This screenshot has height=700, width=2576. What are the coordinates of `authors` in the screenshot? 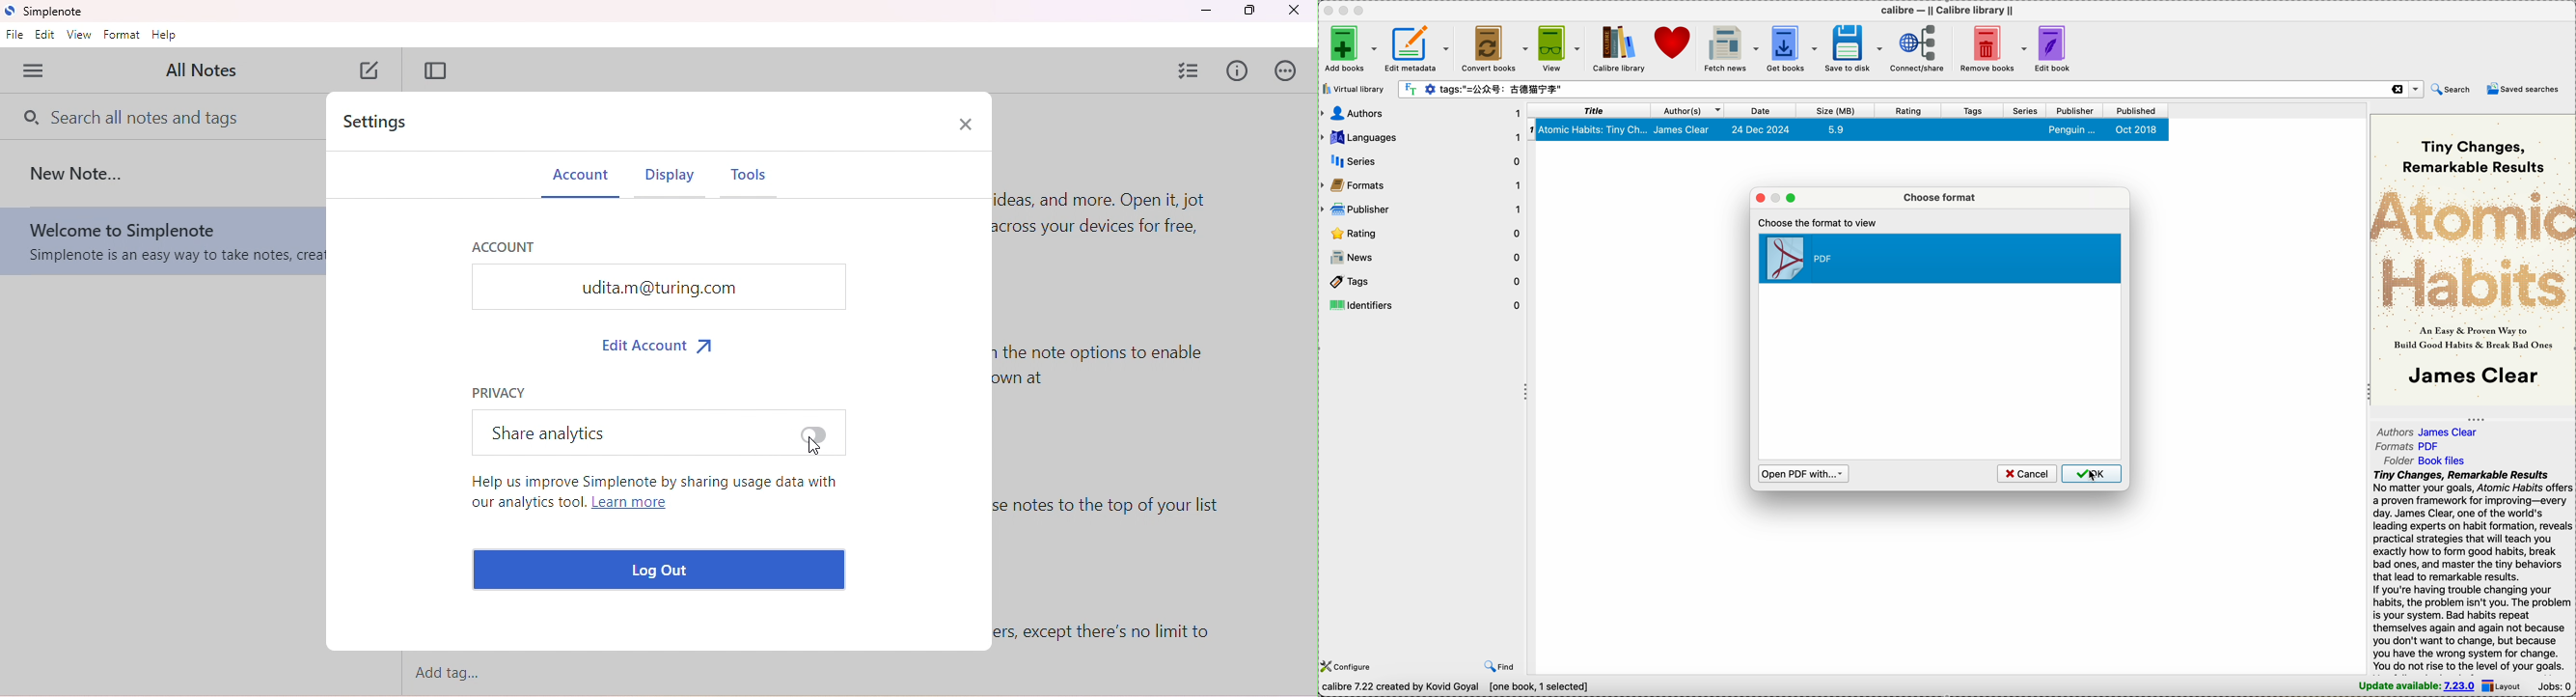 It's located at (1422, 114).